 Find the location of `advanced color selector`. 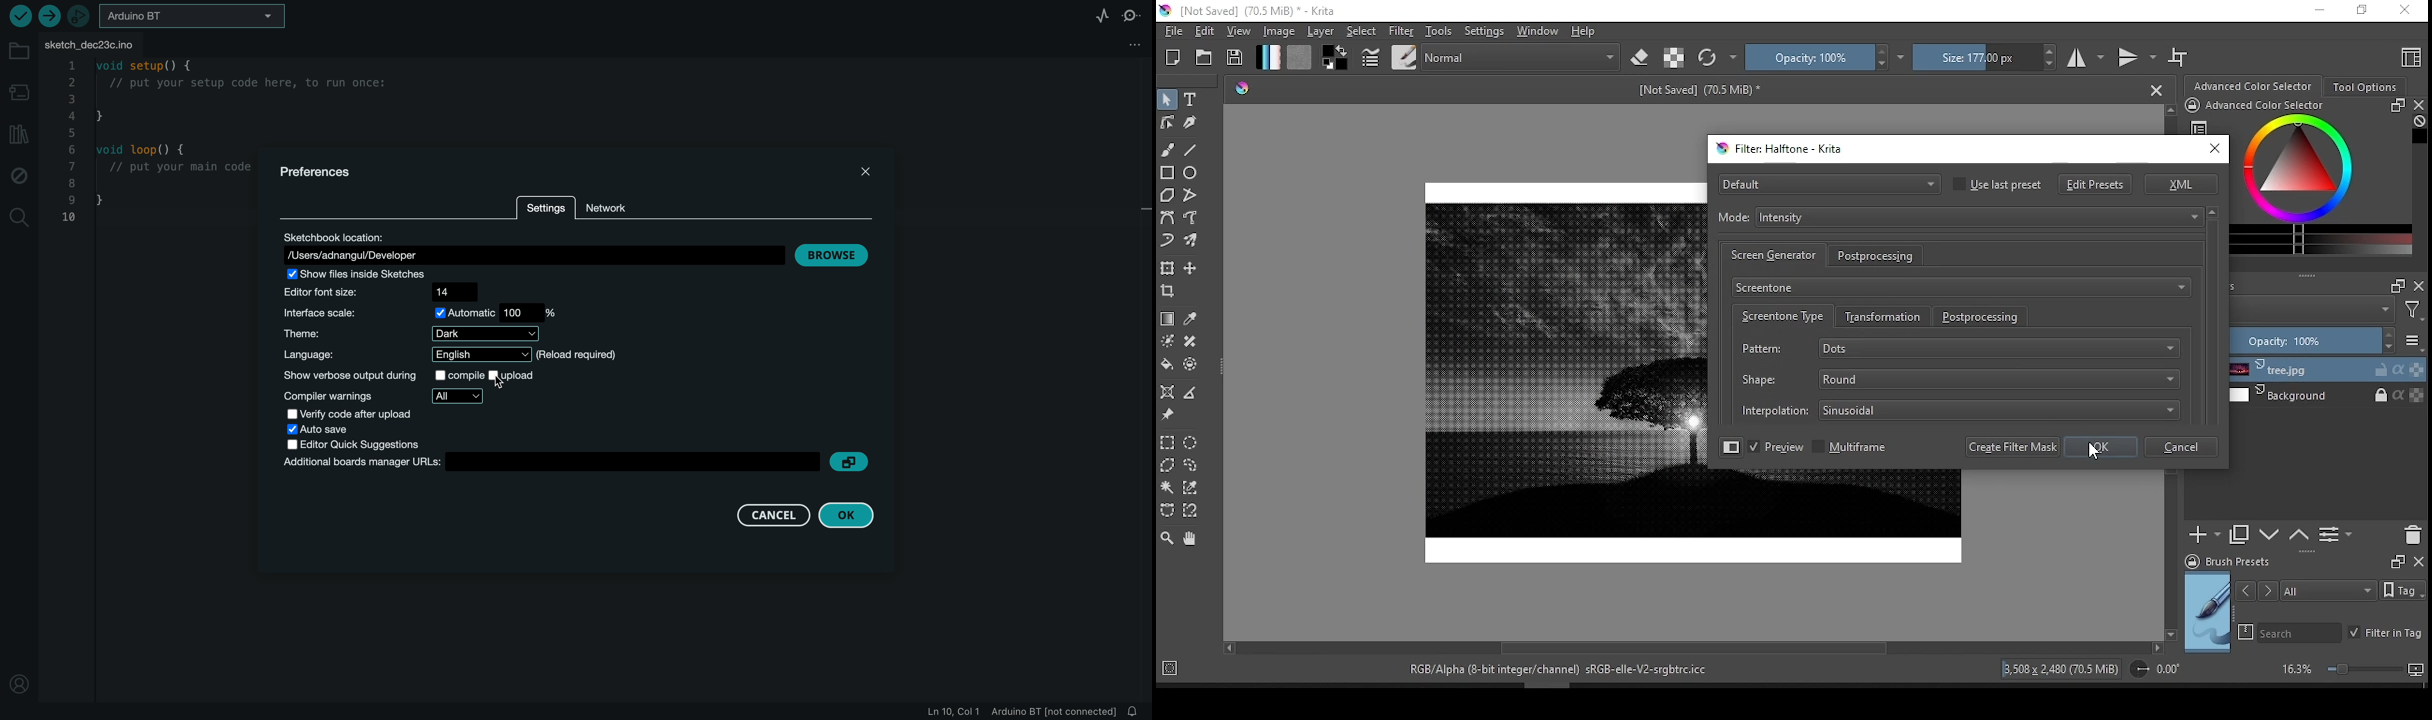

advanced color selector is located at coordinates (2324, 185).